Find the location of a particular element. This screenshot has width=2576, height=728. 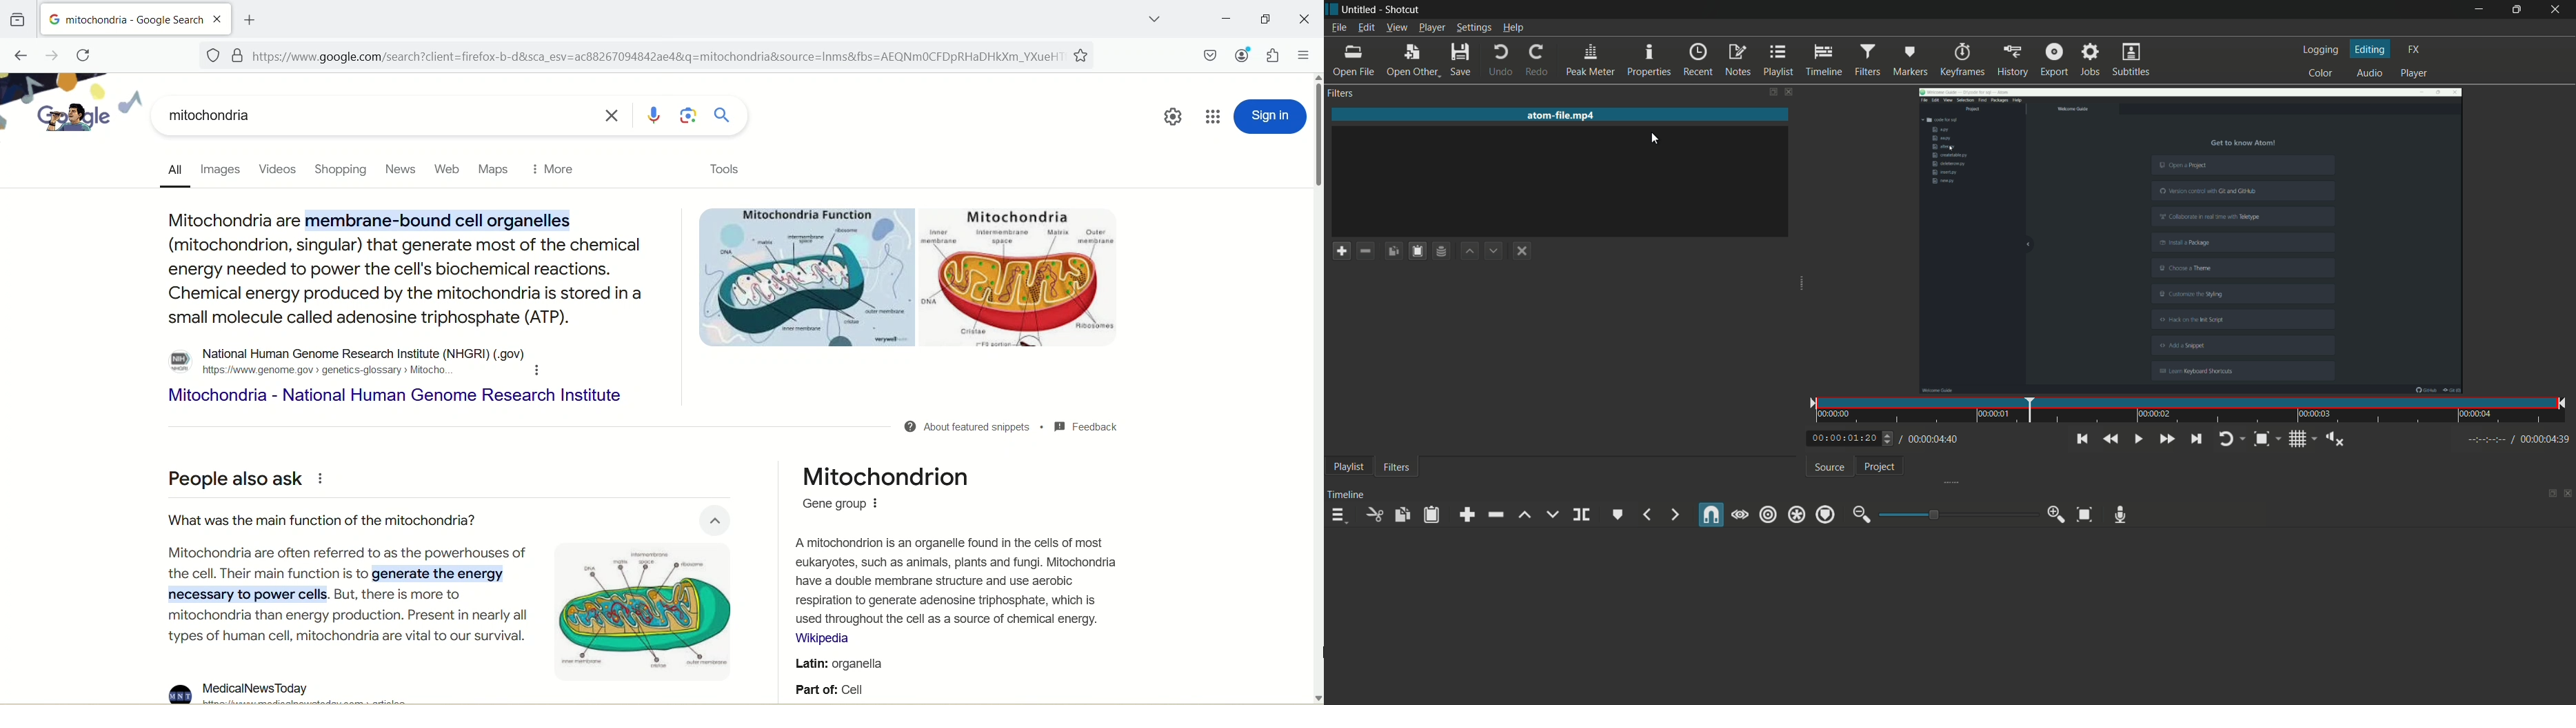

open other is located at coordinates (1411, 60).